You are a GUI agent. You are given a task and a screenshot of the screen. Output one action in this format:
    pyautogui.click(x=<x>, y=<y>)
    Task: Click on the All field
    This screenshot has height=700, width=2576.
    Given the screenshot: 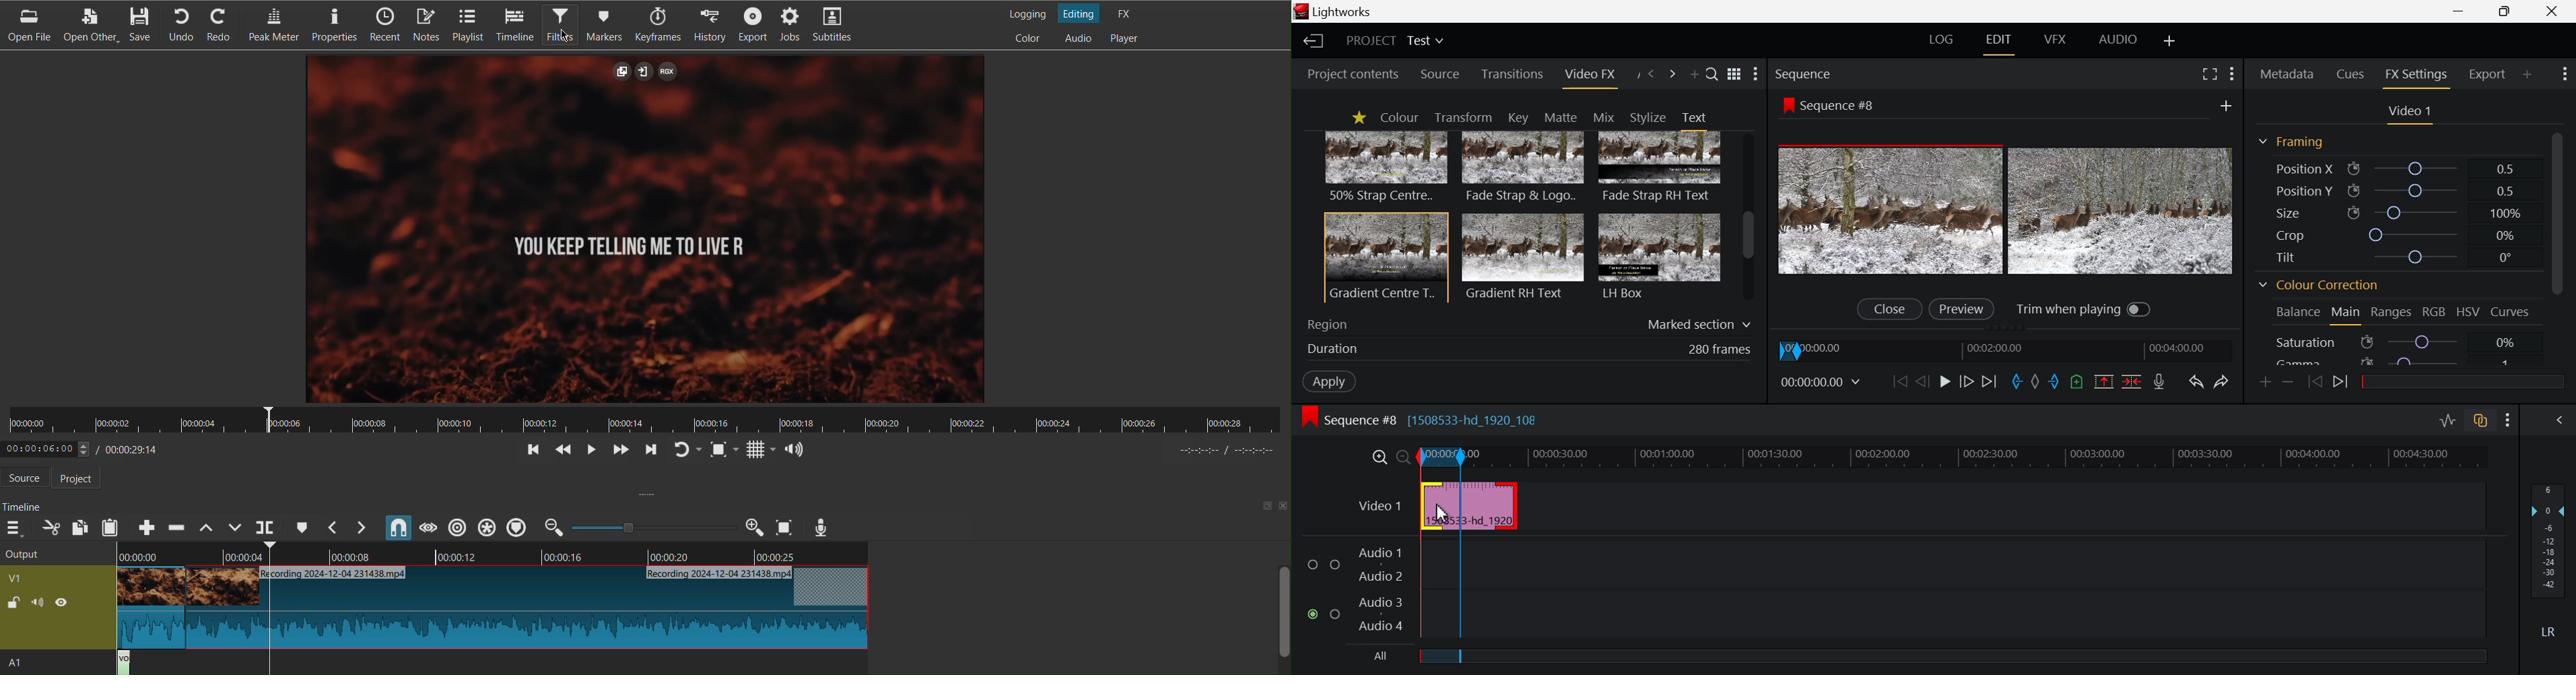 What is the action you would take?
    pyautogui.click(x=1949, y=657)
    